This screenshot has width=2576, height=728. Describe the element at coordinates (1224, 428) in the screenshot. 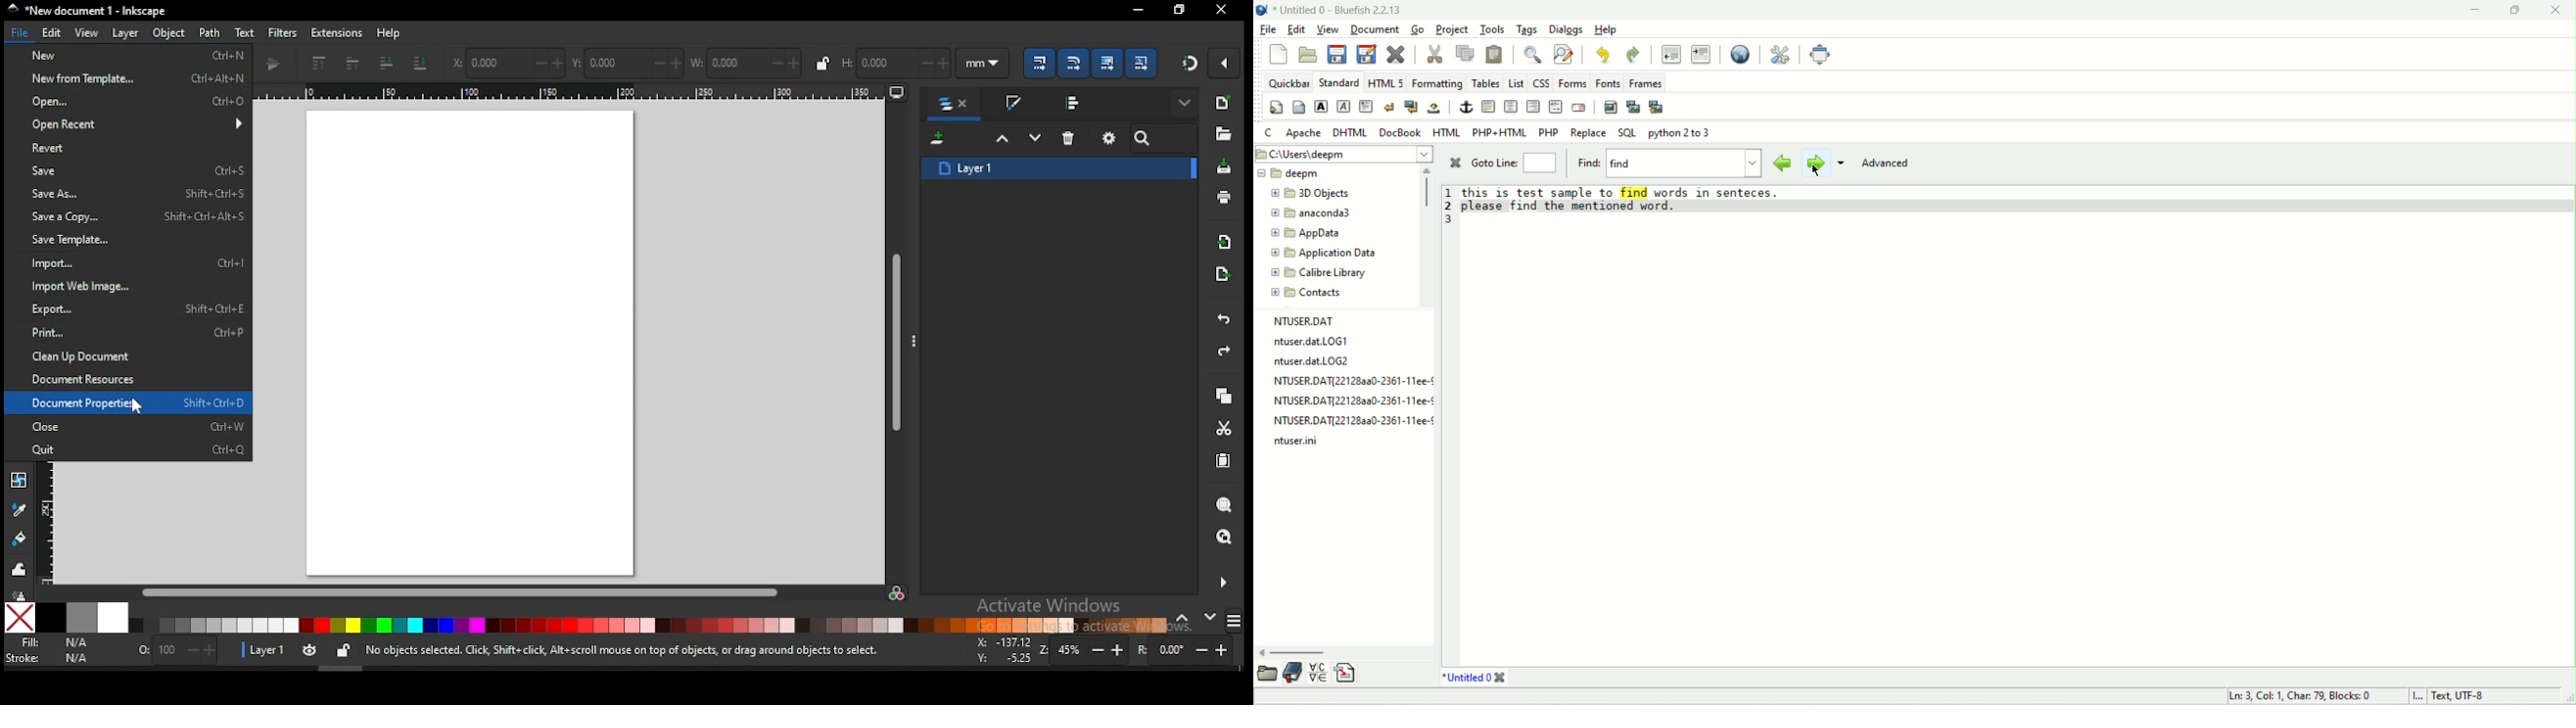

I see `cut` at that location.